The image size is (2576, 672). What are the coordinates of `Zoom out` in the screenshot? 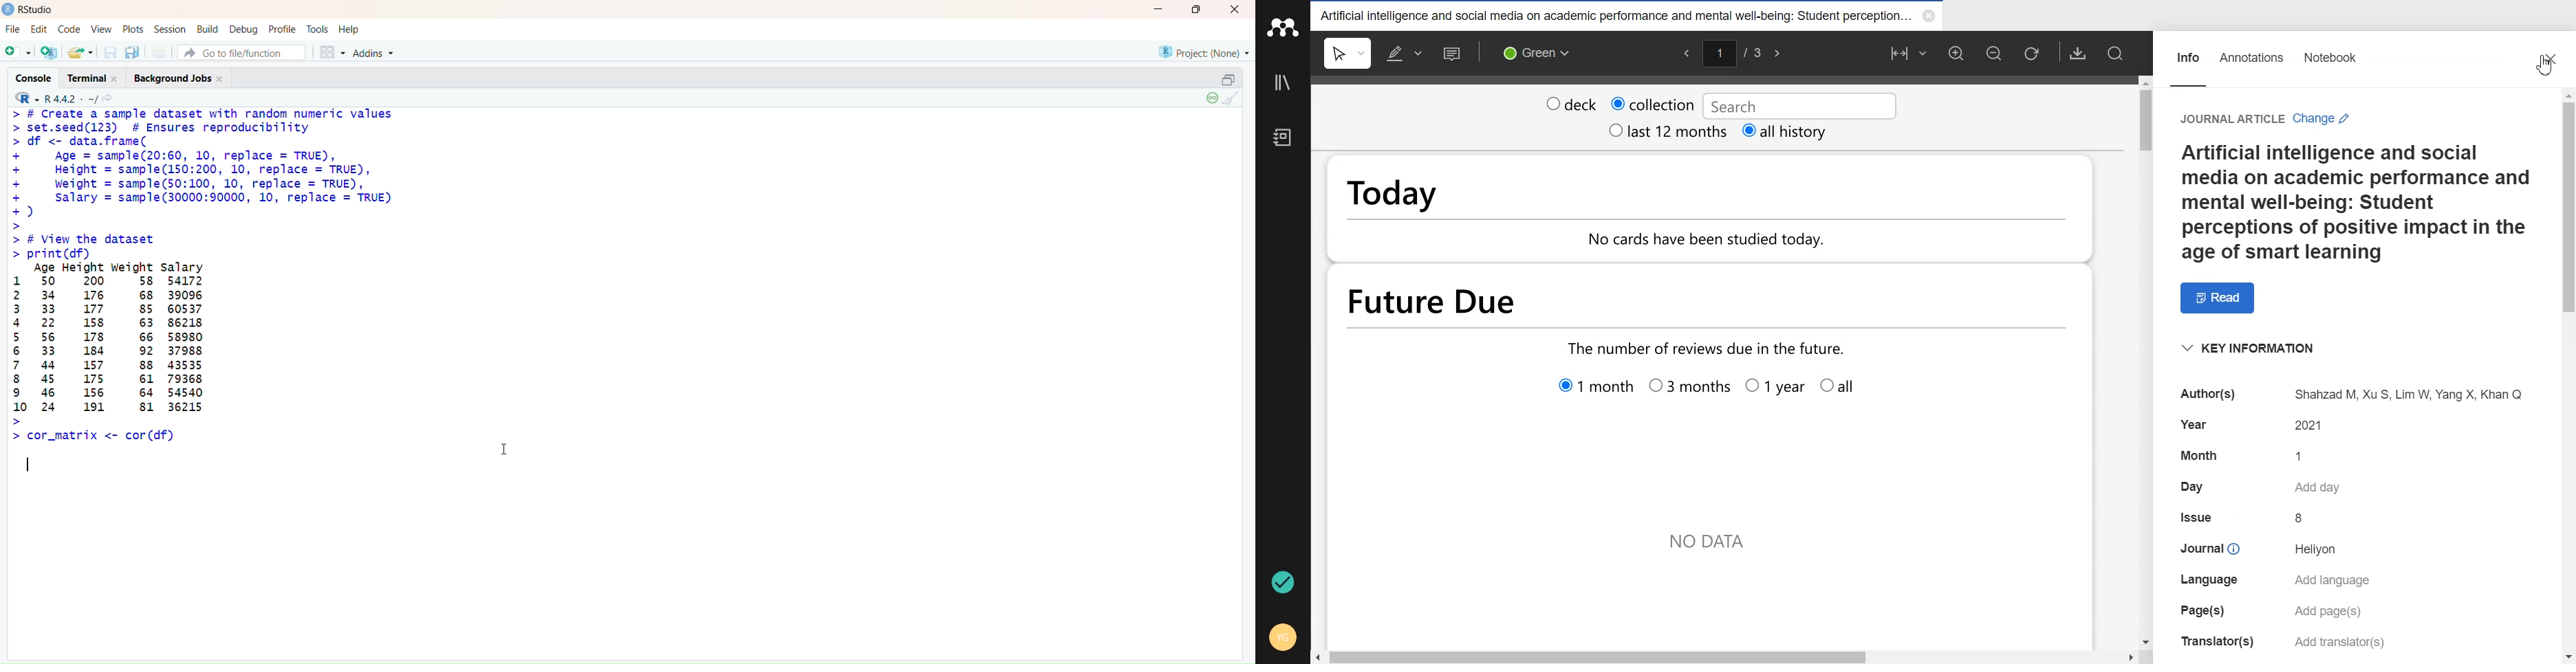 It's located at (1993, 54).